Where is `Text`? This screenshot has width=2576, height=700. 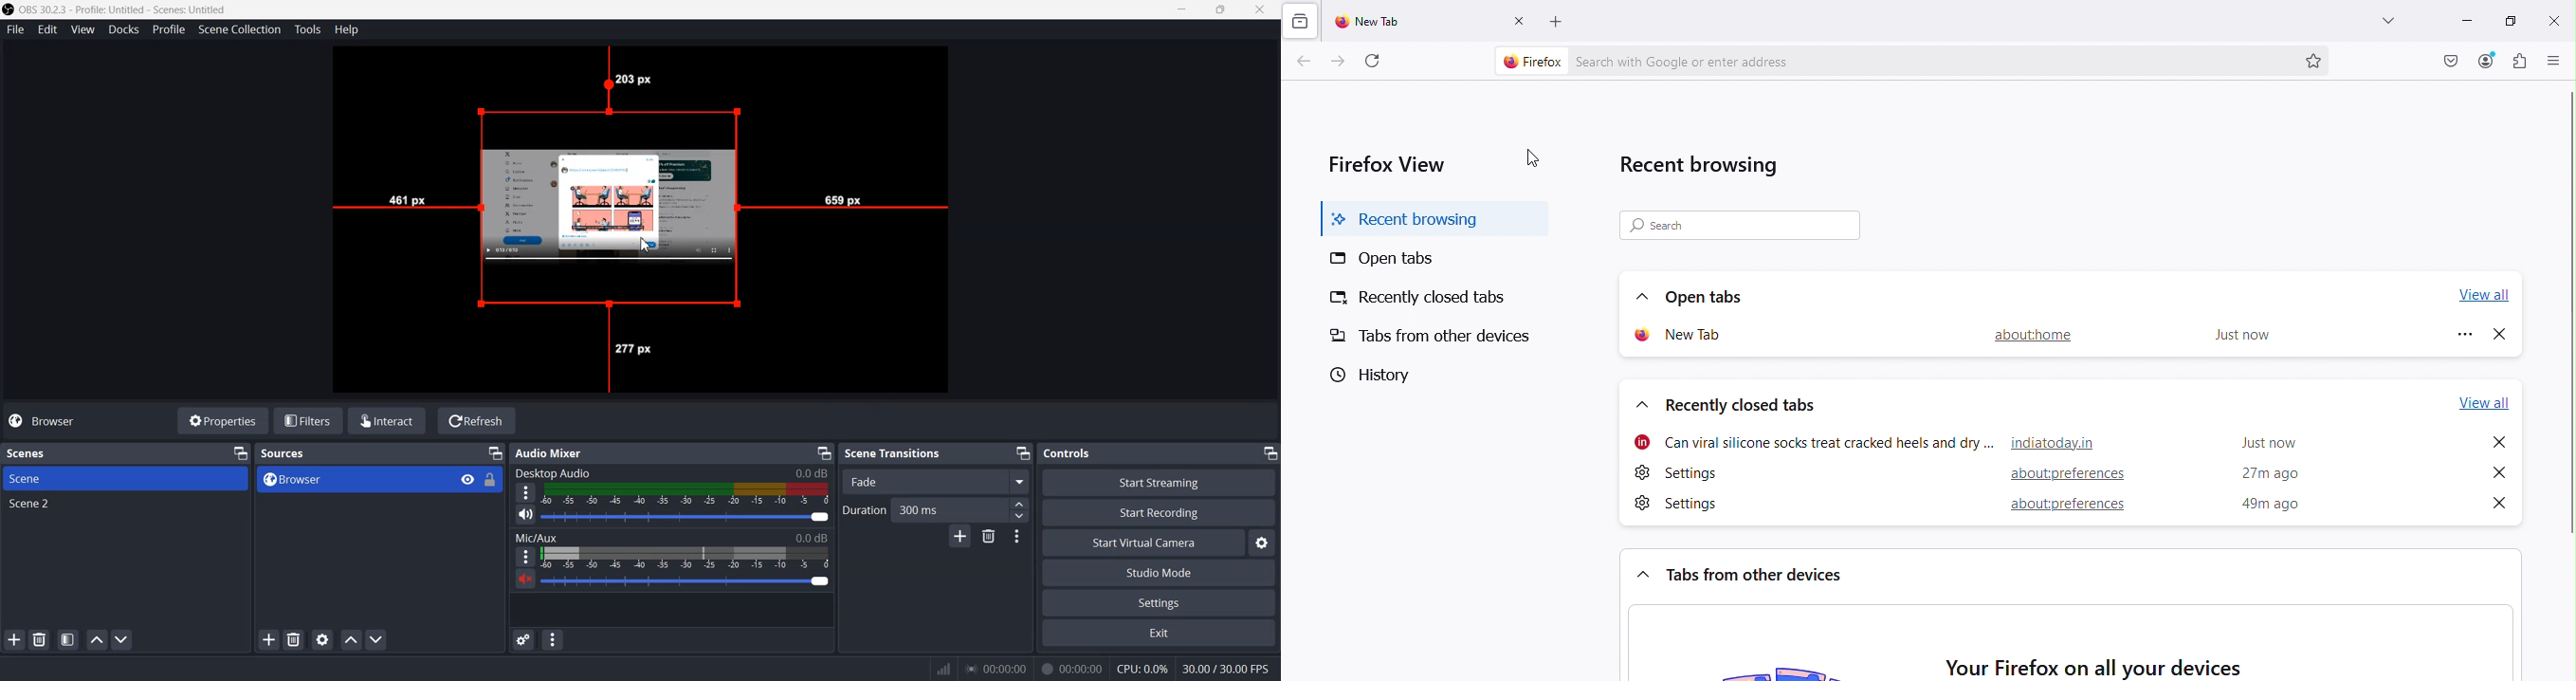
Text is located at coordinates (298, 453).